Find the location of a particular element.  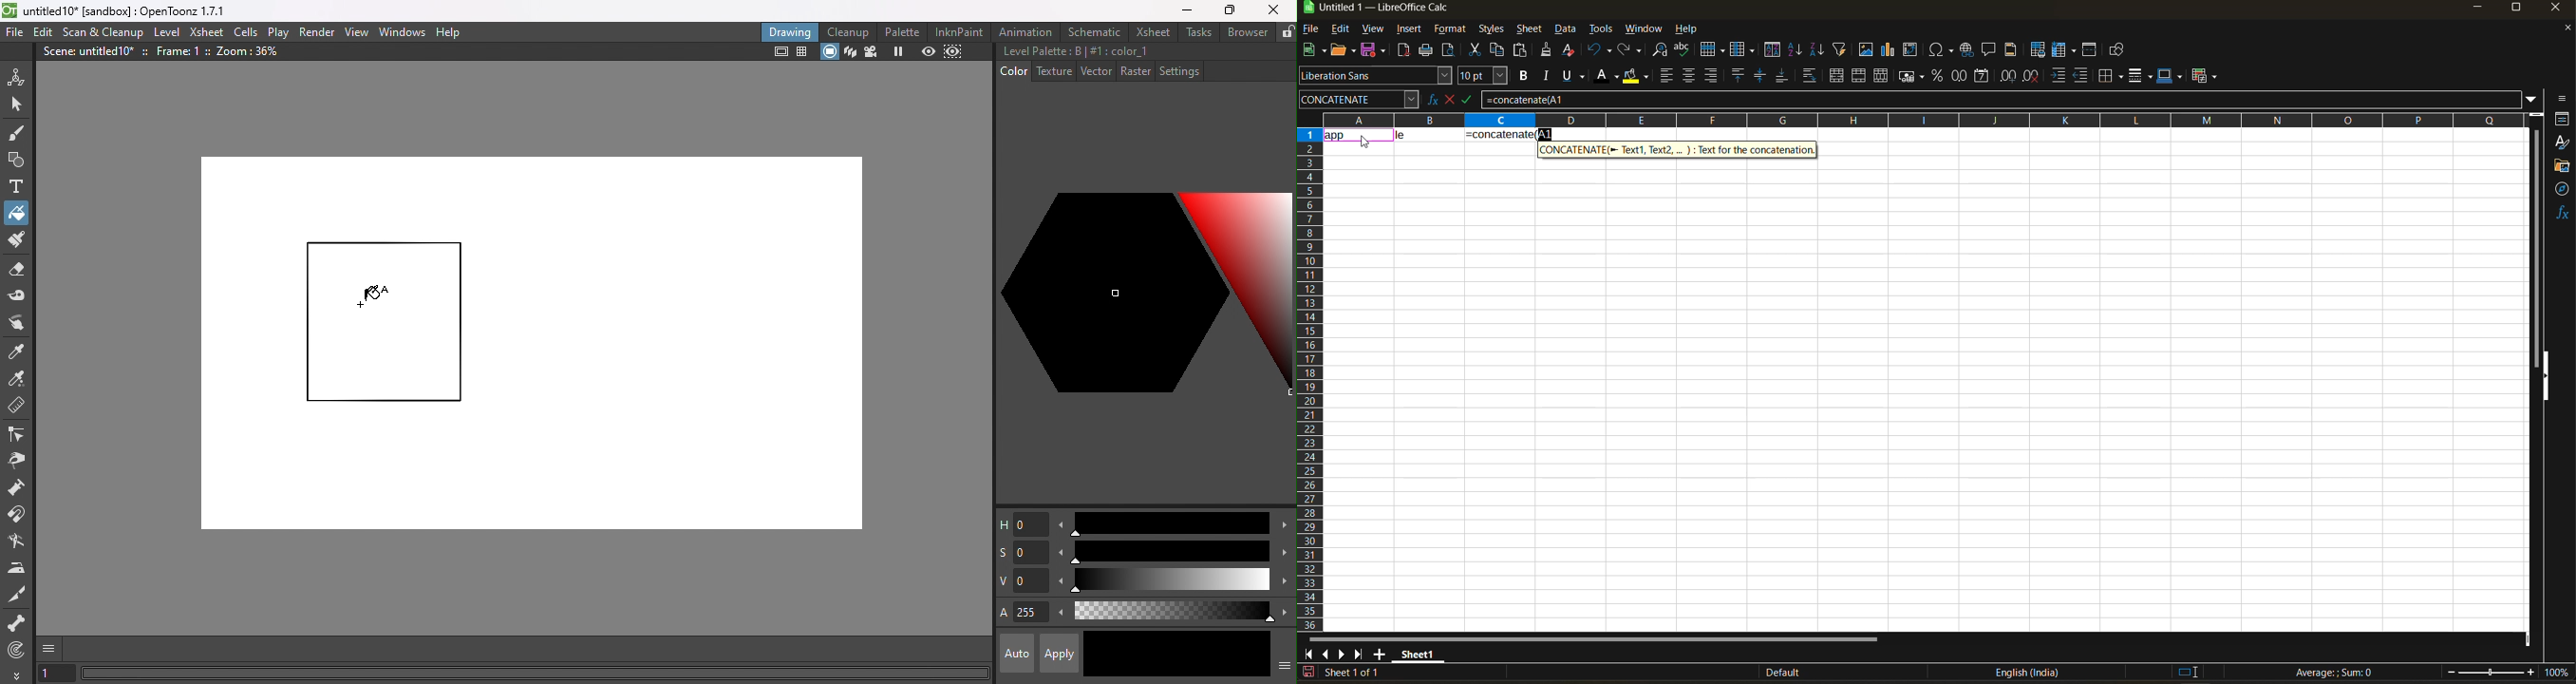

window is located at coordinates (1645, 29).